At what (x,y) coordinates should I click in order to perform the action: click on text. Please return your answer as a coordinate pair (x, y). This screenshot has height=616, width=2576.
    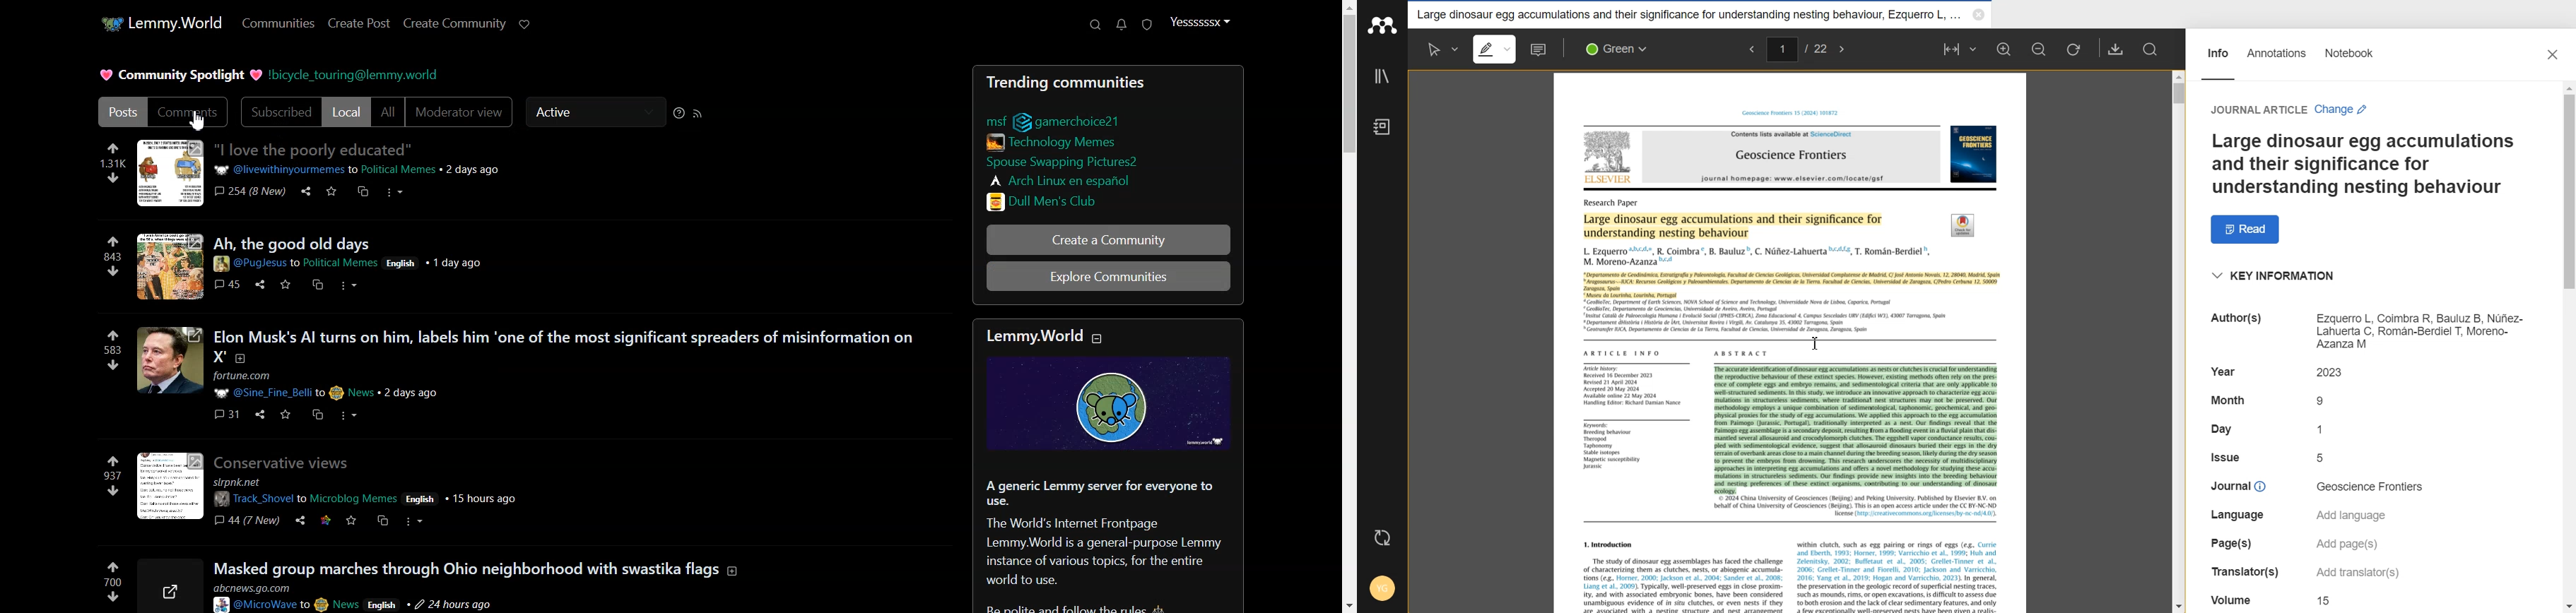
    Looking at the image, I should click on (2323, 458).